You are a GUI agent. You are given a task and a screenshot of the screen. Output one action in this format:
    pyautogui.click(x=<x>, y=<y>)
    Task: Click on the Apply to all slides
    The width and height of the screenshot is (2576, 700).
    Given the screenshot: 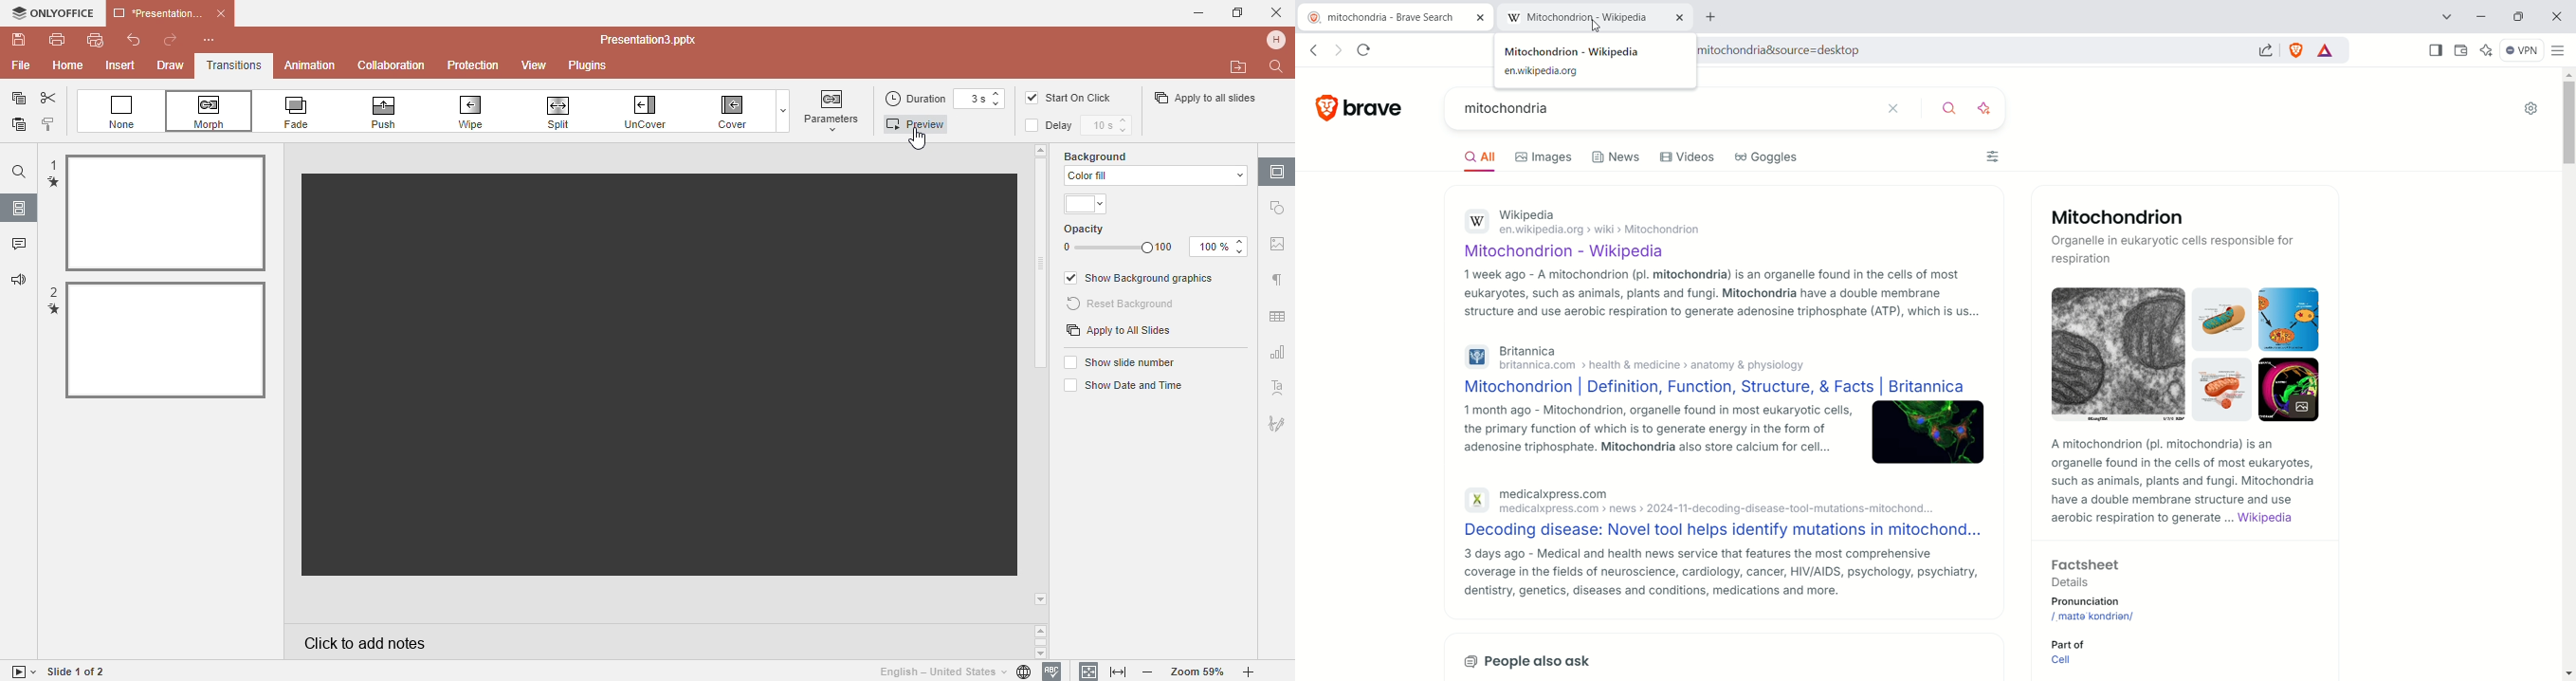 What is the action you would take?
    pyautogui.click(x=1204, y=98)
    